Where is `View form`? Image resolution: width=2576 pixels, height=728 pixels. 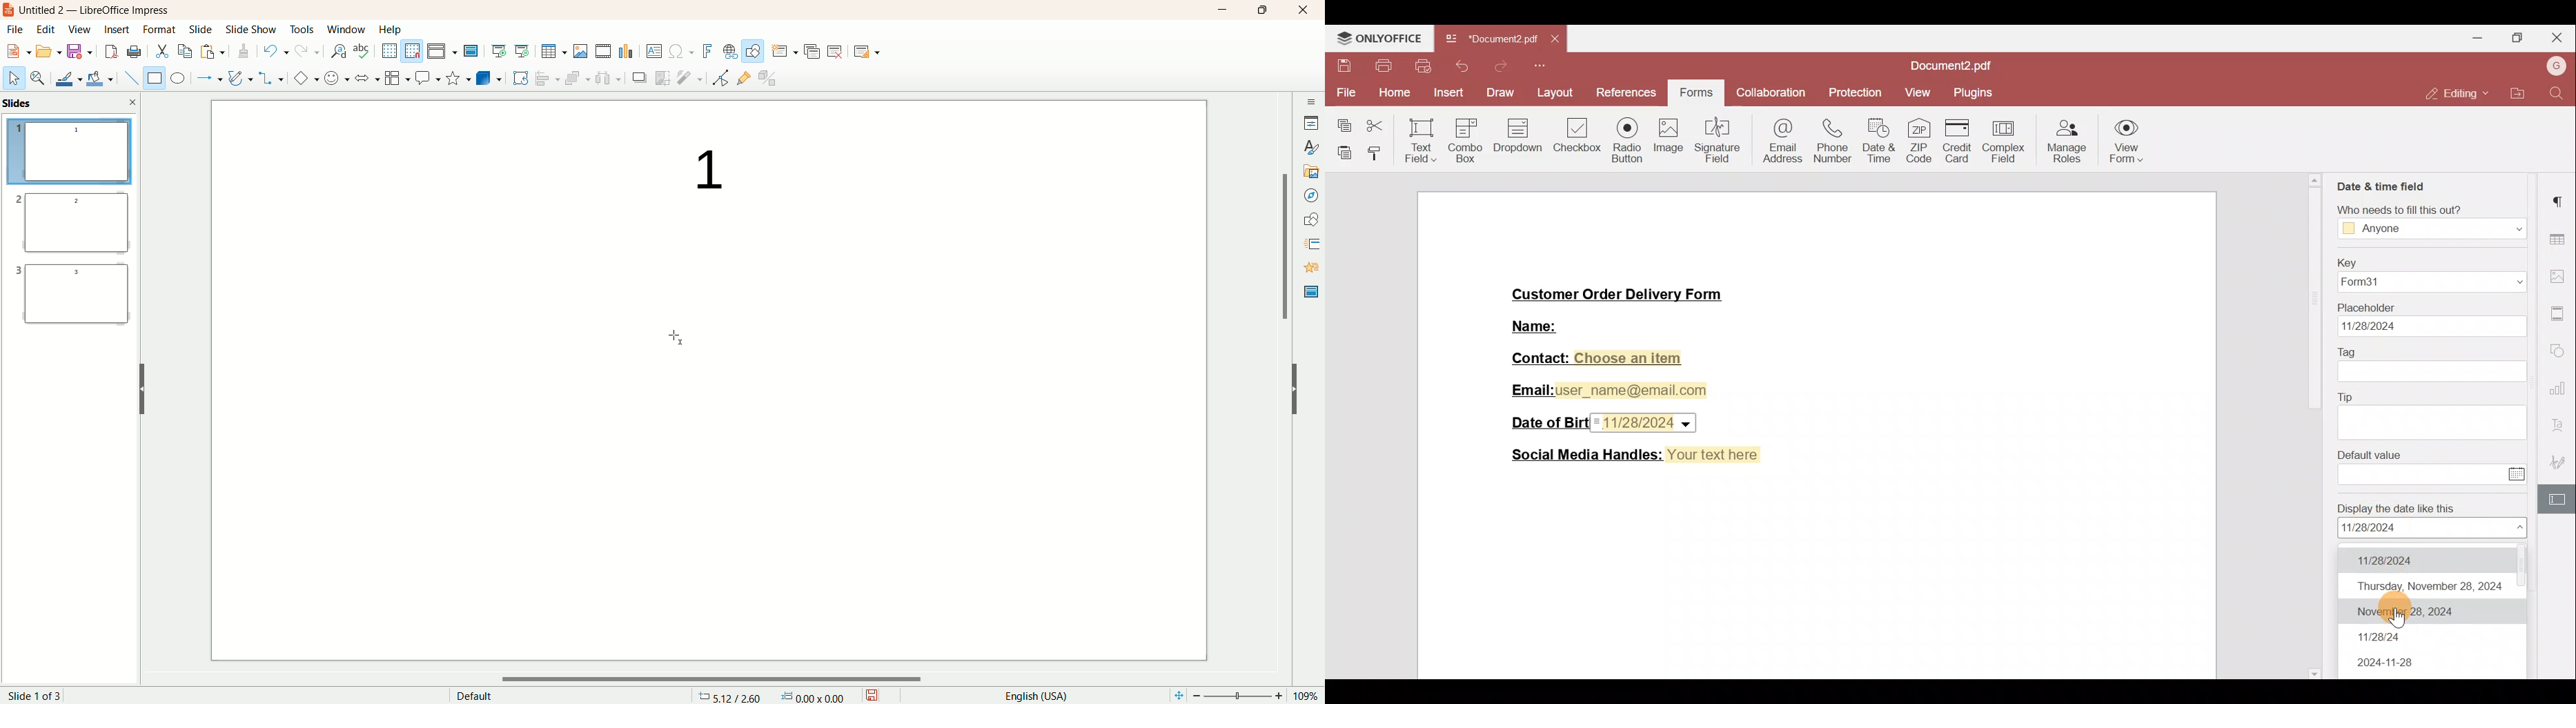 View form is located at coordinates (2124, 144).